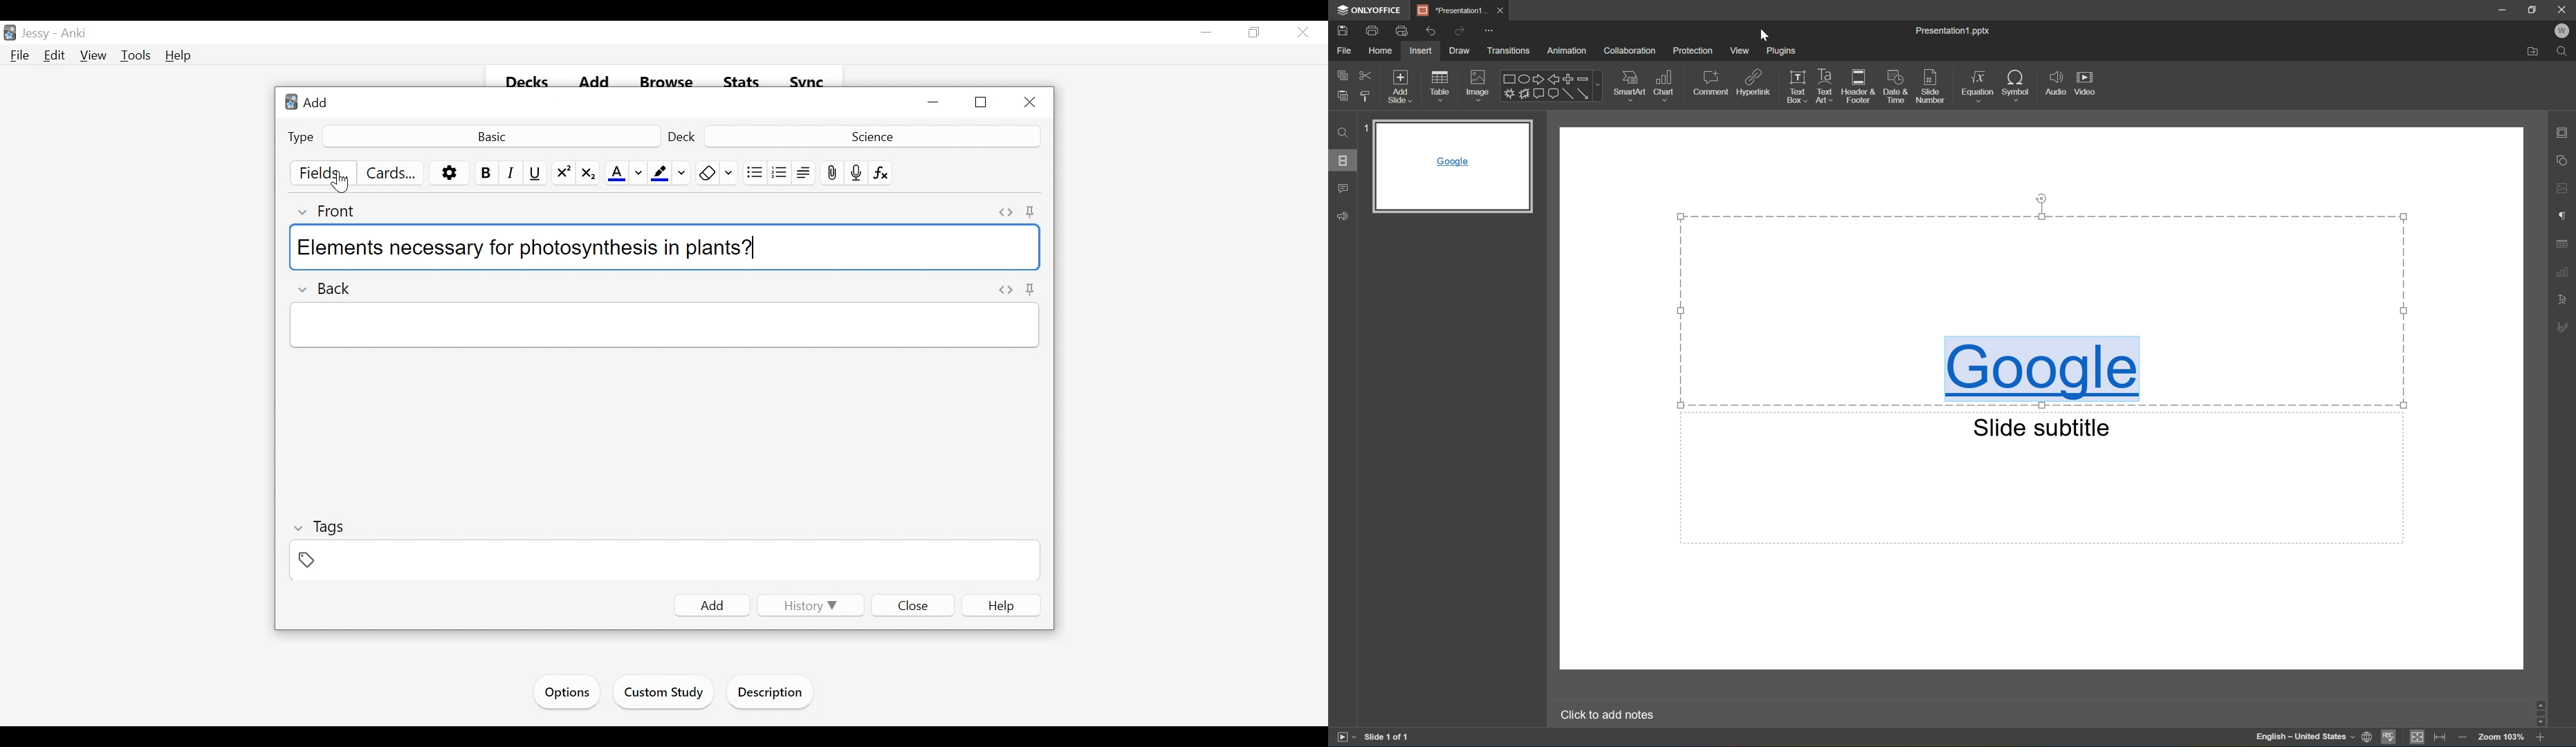 This screenshot has height=756, width=2576. What do you see at coordinates (1033, 290) in the screenshot?
I see `Toggle HTML Editor` at bounding box center [1033, 290].